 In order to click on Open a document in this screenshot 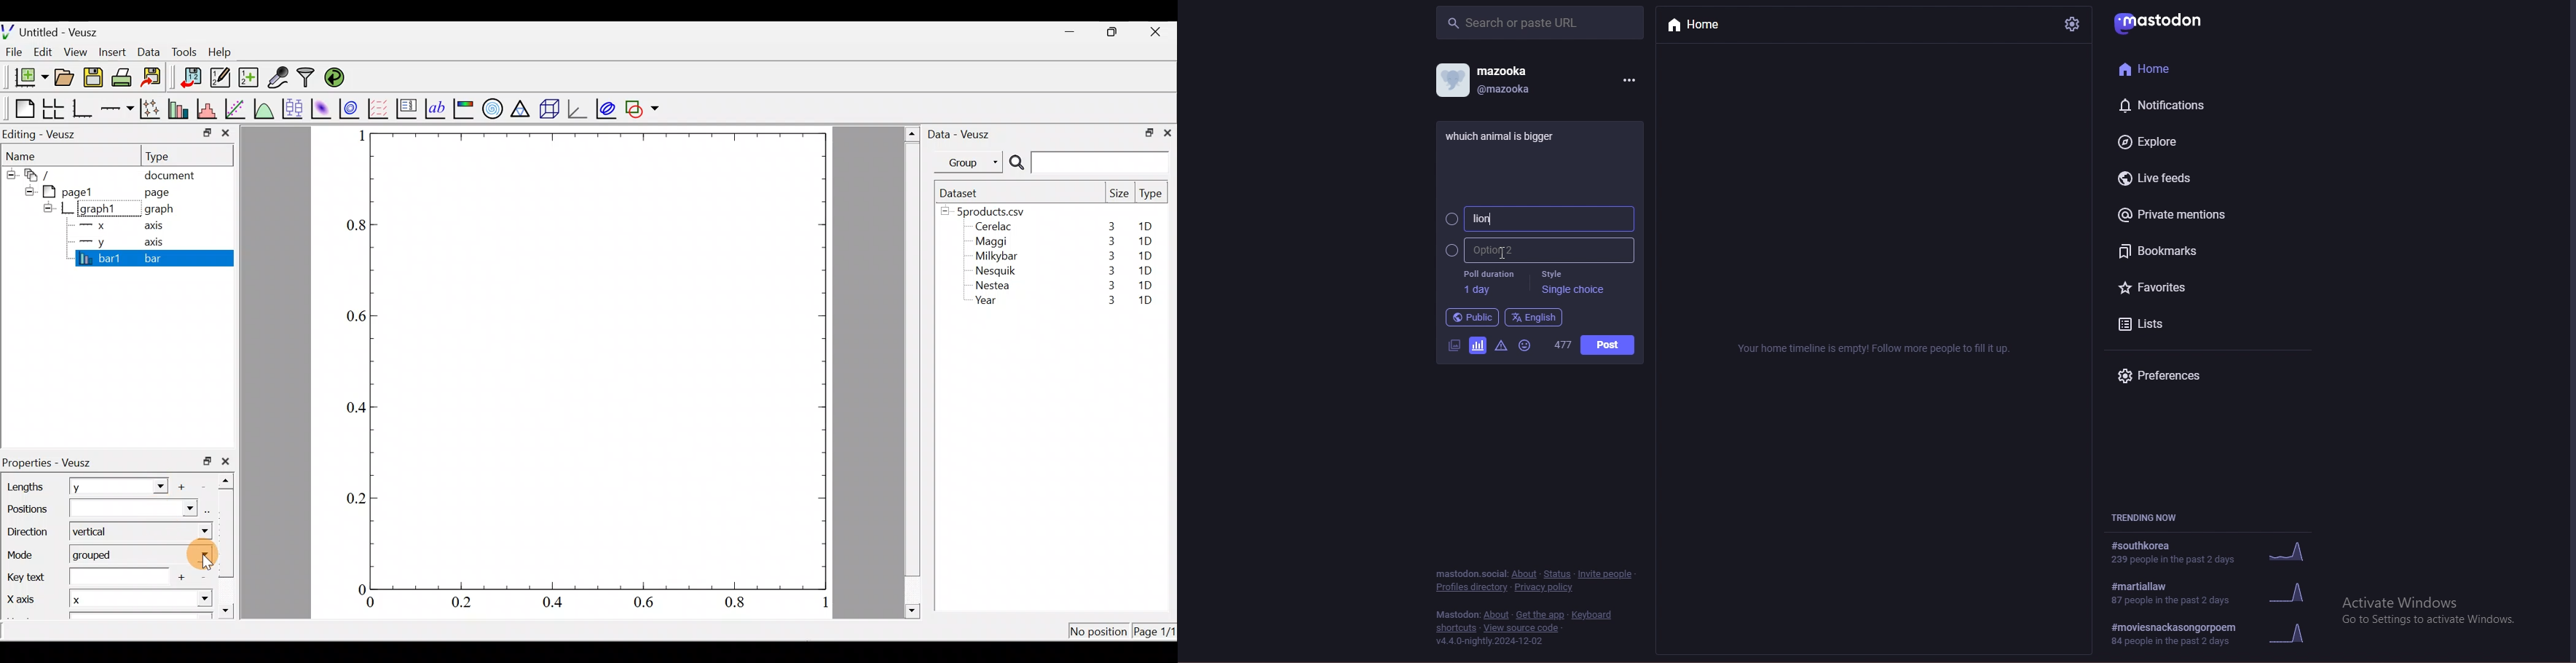, I will do `click(66, 79)`.